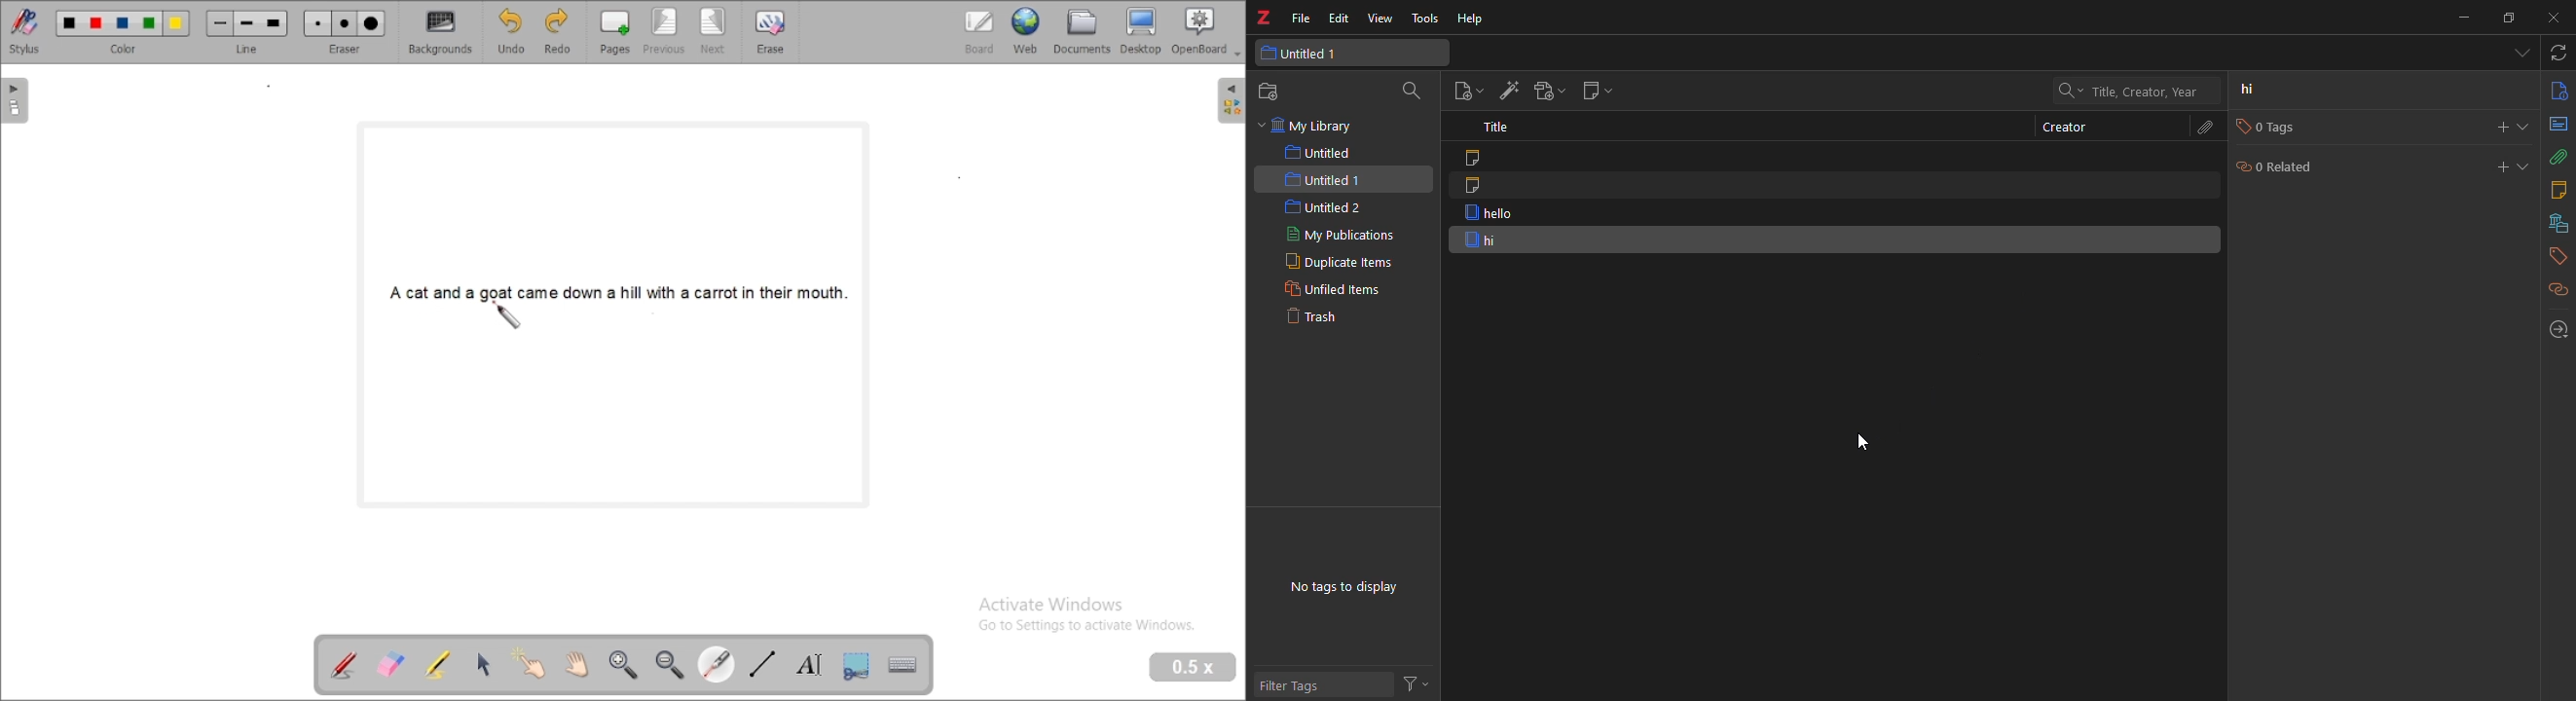  Describe the element at coordinates (1413, 92) in the screenshot. I see `search` at that location.